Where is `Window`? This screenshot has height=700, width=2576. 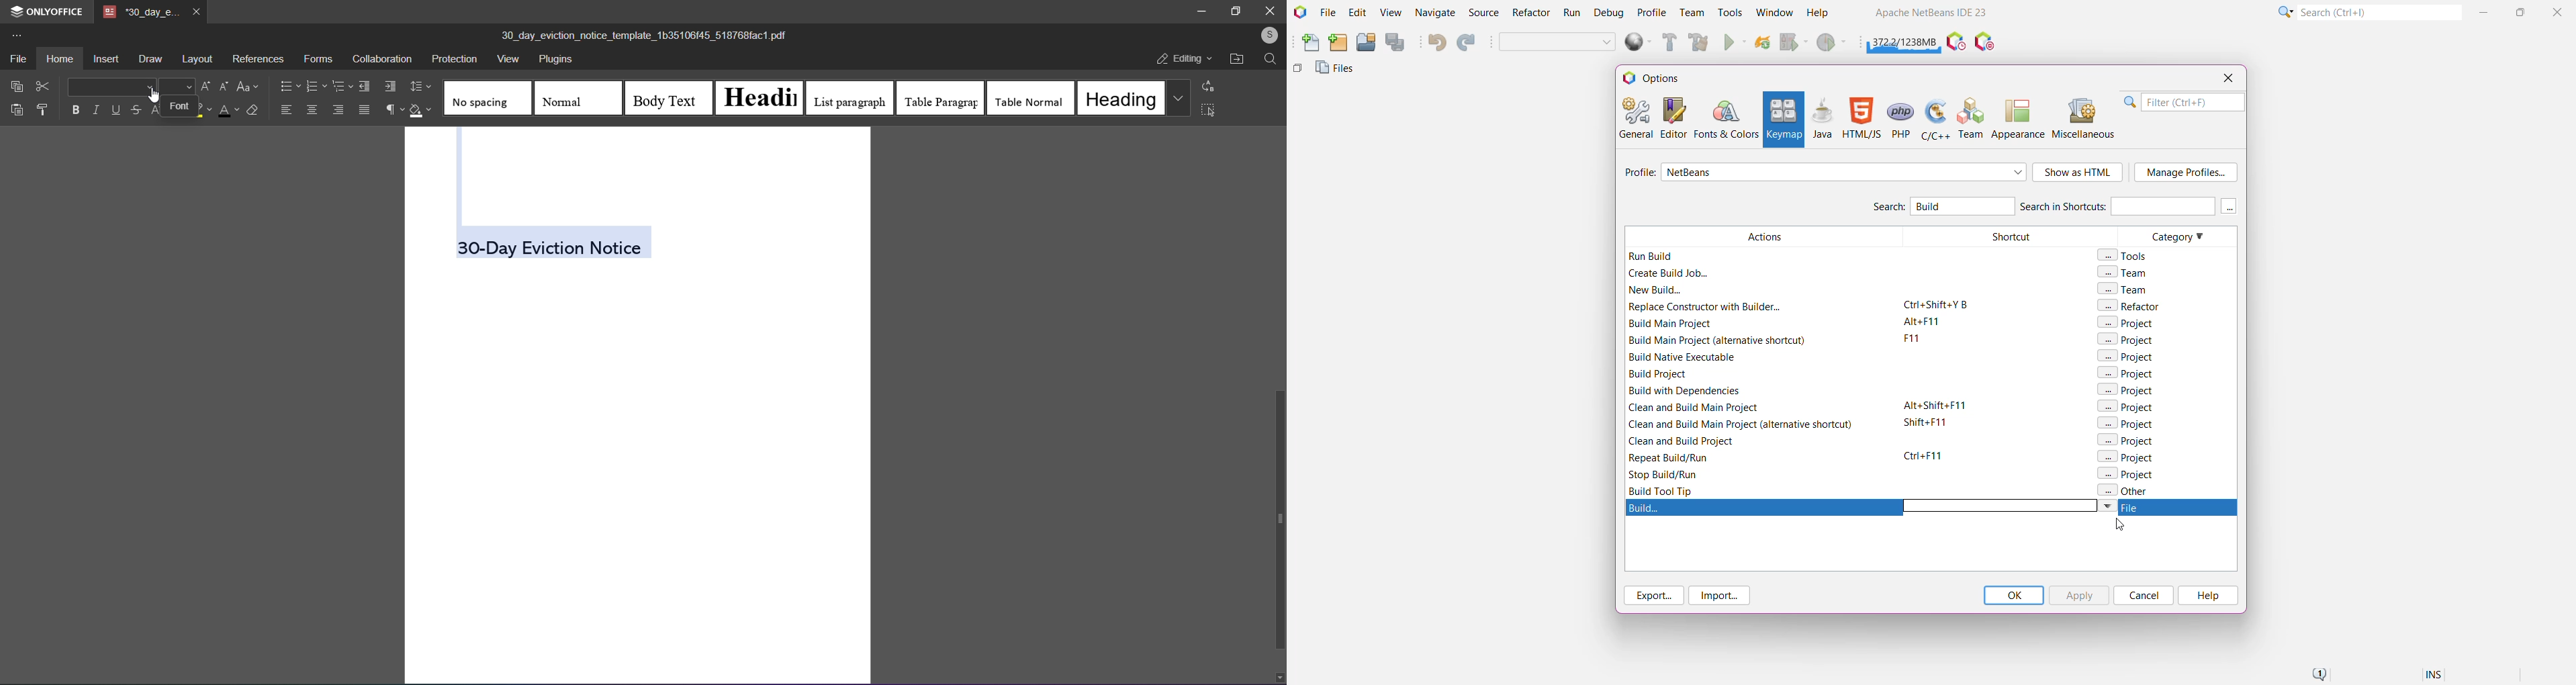 Window is located at coordinates (1774, 12).